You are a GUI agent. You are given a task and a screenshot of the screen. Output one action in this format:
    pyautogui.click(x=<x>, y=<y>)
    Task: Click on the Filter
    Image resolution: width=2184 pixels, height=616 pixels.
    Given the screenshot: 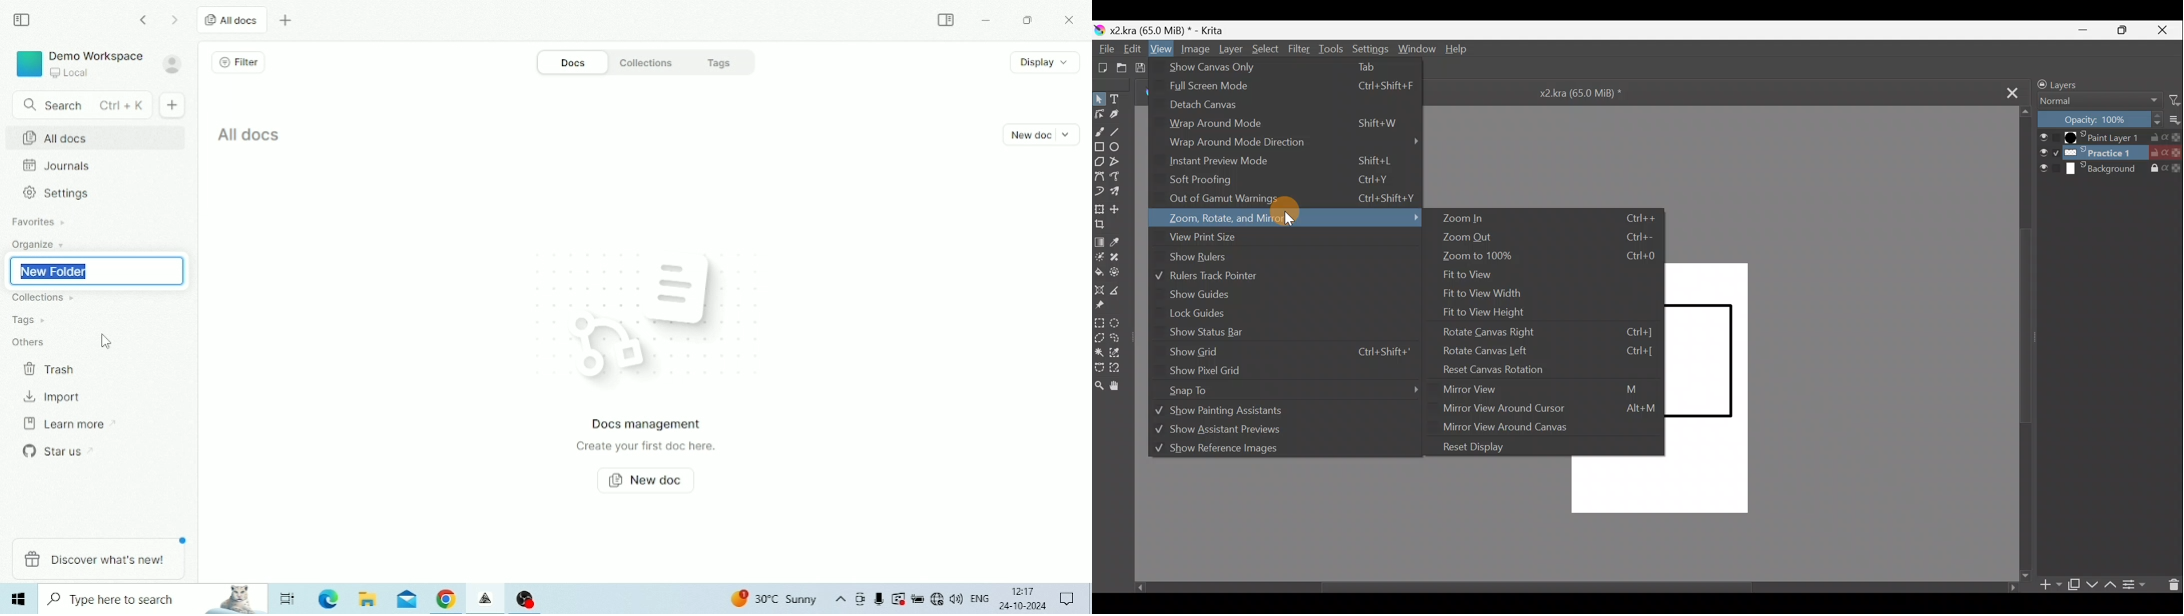 What is the action you would take?
    pyautogui.click(x=243, y=62)
    